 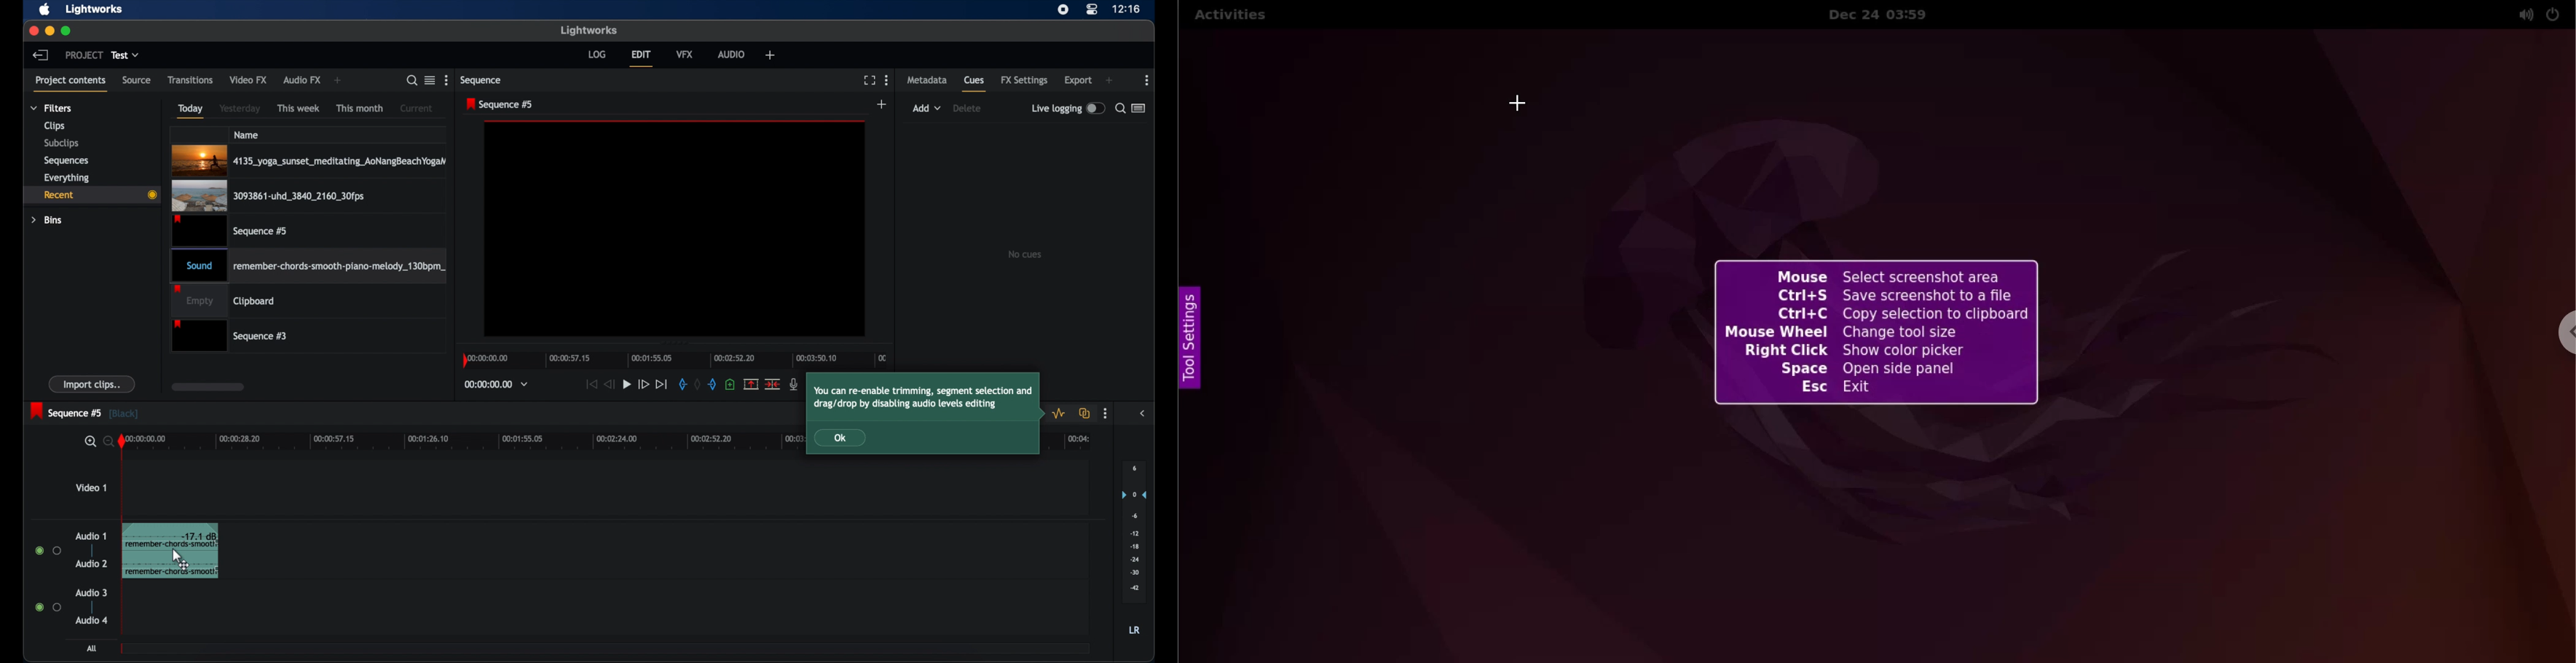 I want to click on Sound remember-chords-smooth-piano-melody_130bpm_, so click(x=307, y=266).